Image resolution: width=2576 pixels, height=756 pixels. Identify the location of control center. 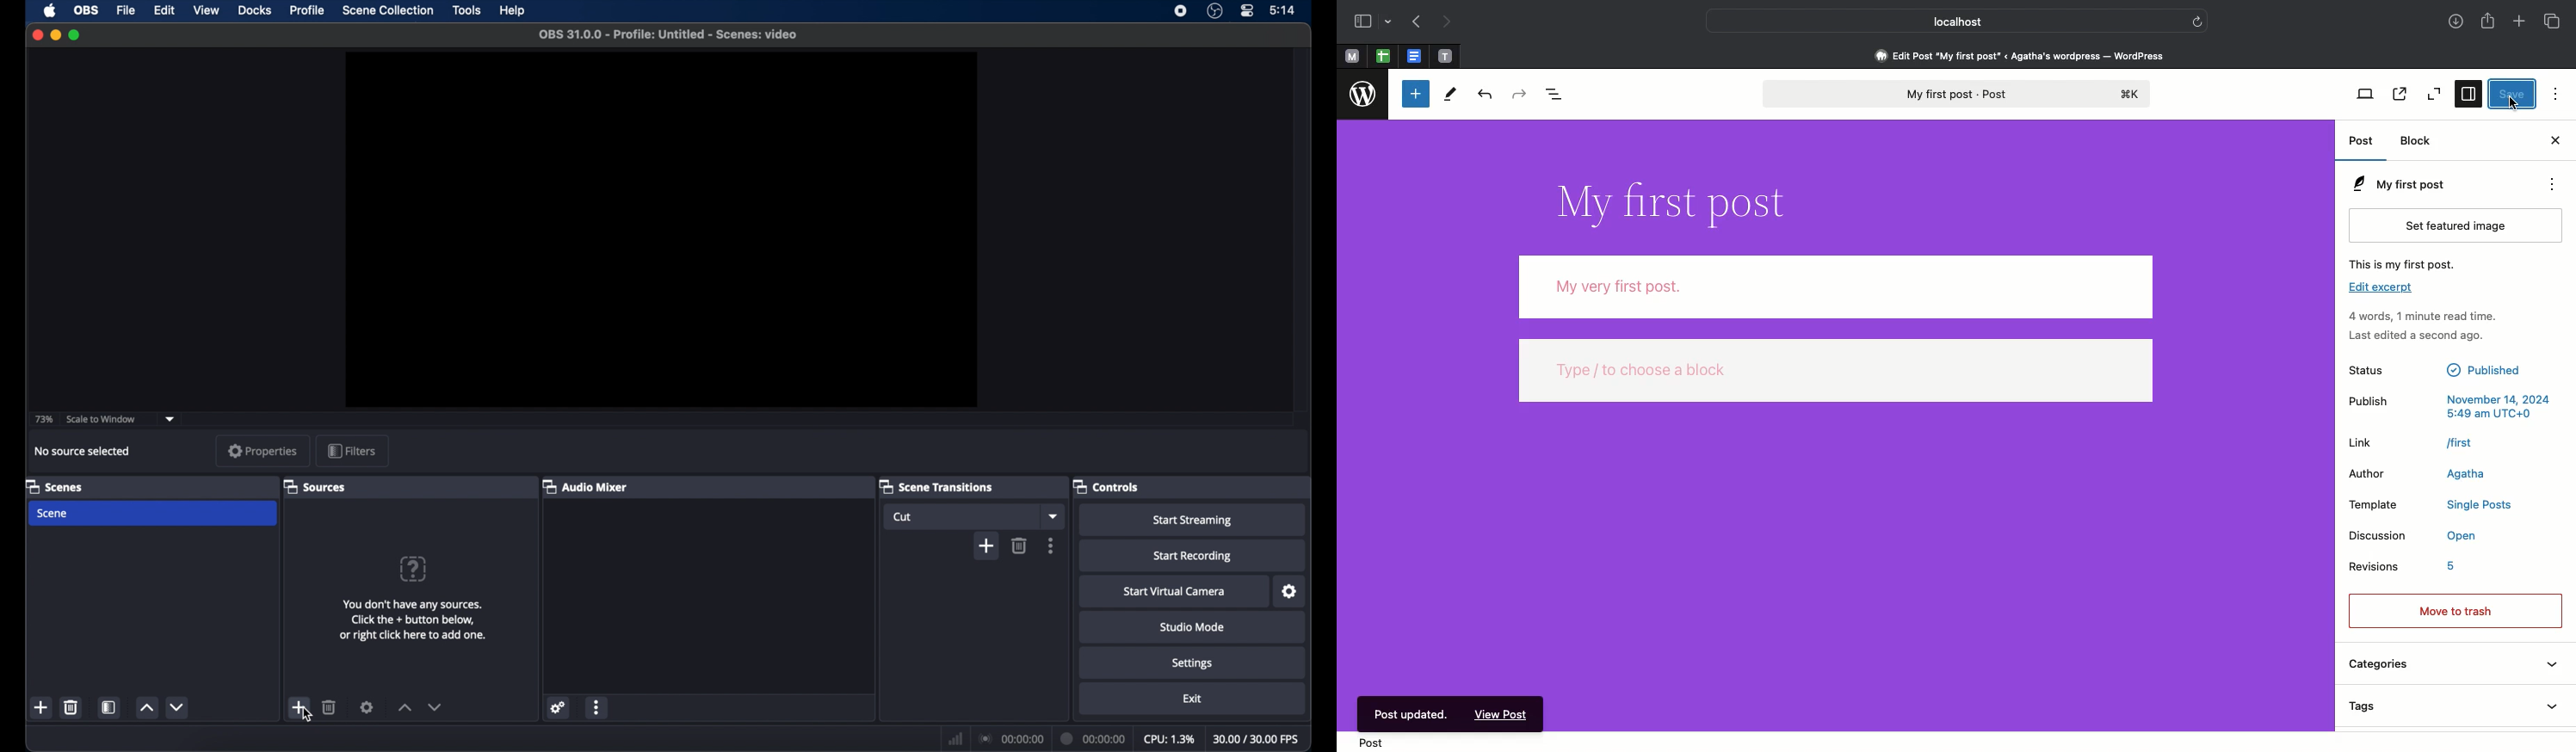
(1247, 10).